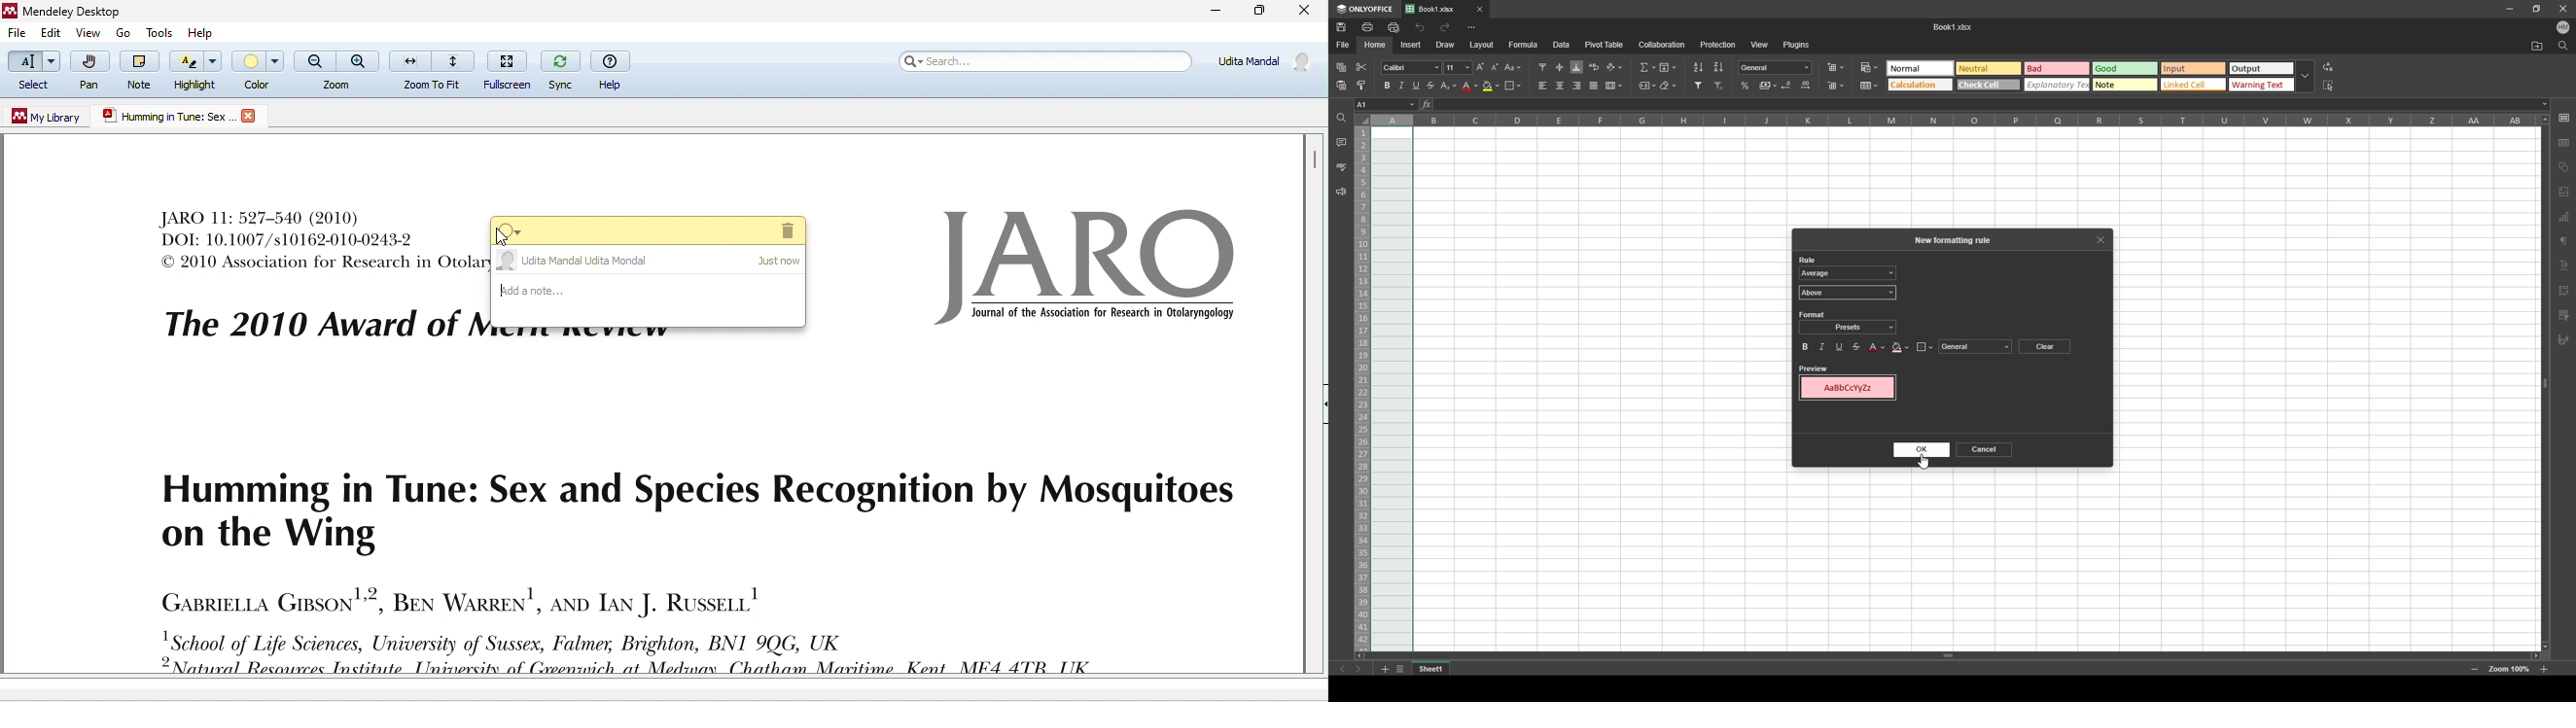 Image resolution: width=2576 pixels, height=728 pixels. What do you see at coordinates (1562, 44) in the screenshot?
I see `data` at bounding box center [1562, 44].